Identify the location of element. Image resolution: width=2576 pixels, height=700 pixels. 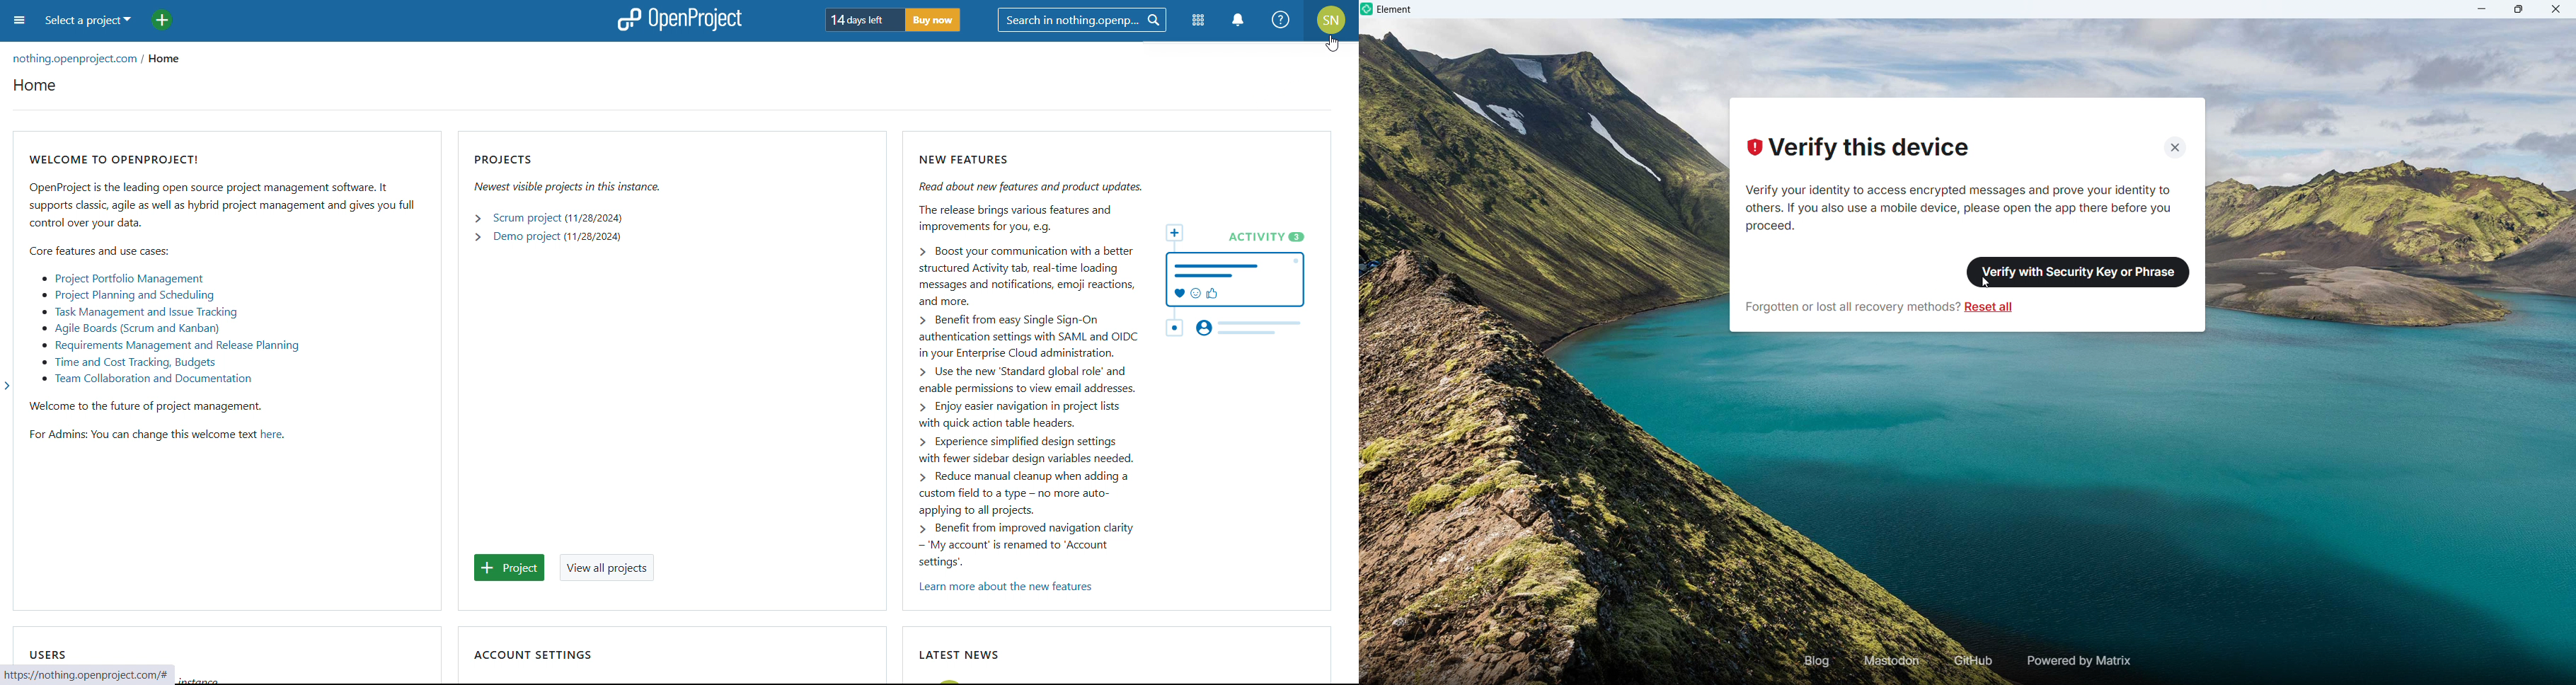
(1395, 11).